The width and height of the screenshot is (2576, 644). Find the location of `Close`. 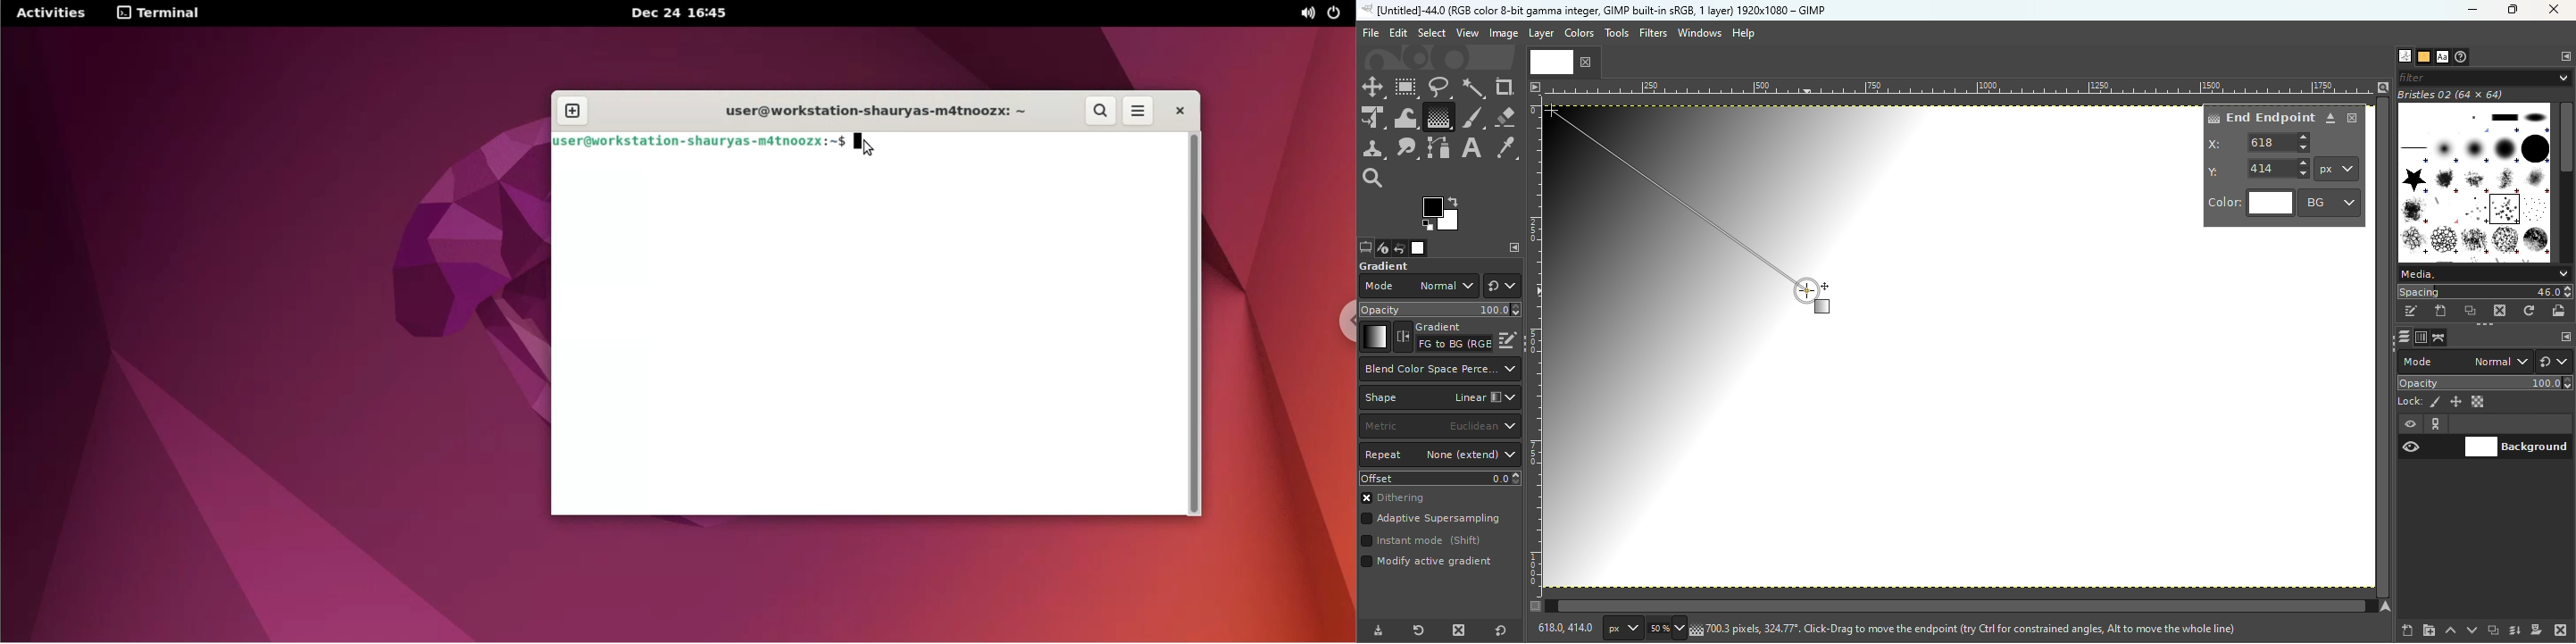

Close is located at coordinates (2555, 11).